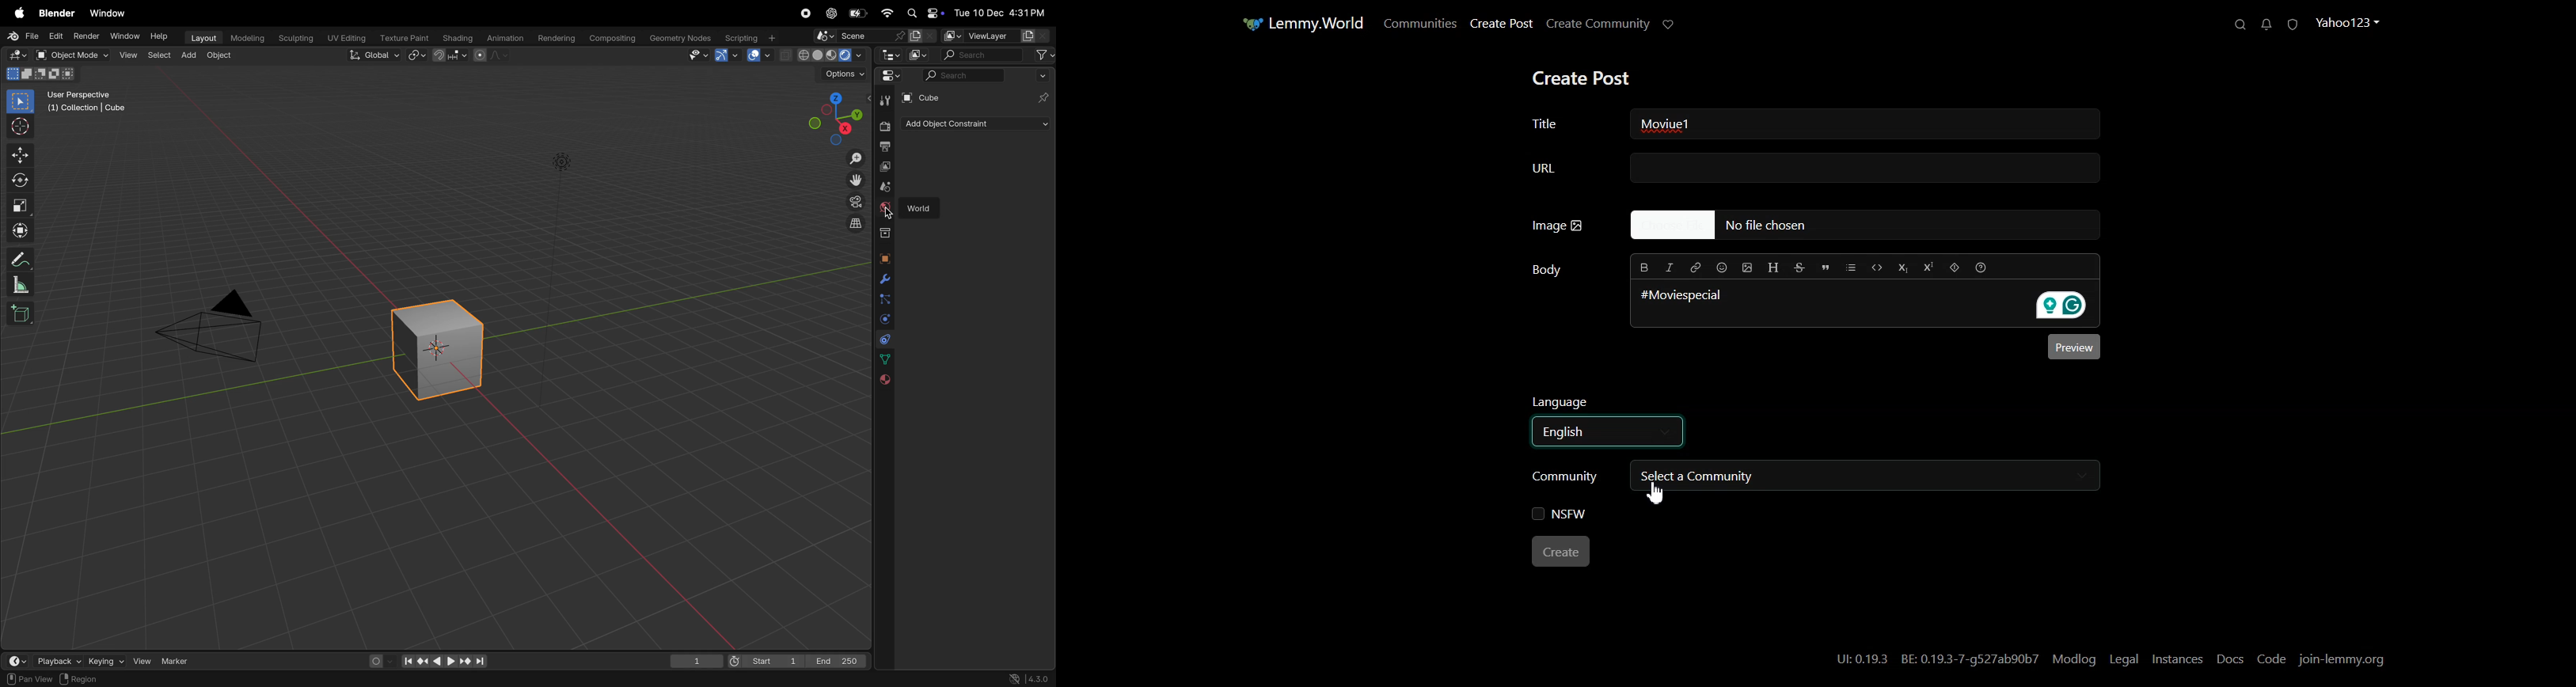 Image resolution: width=2576 pixels, height=700 pixels. I want to click on Communities, so click(1418, 23).